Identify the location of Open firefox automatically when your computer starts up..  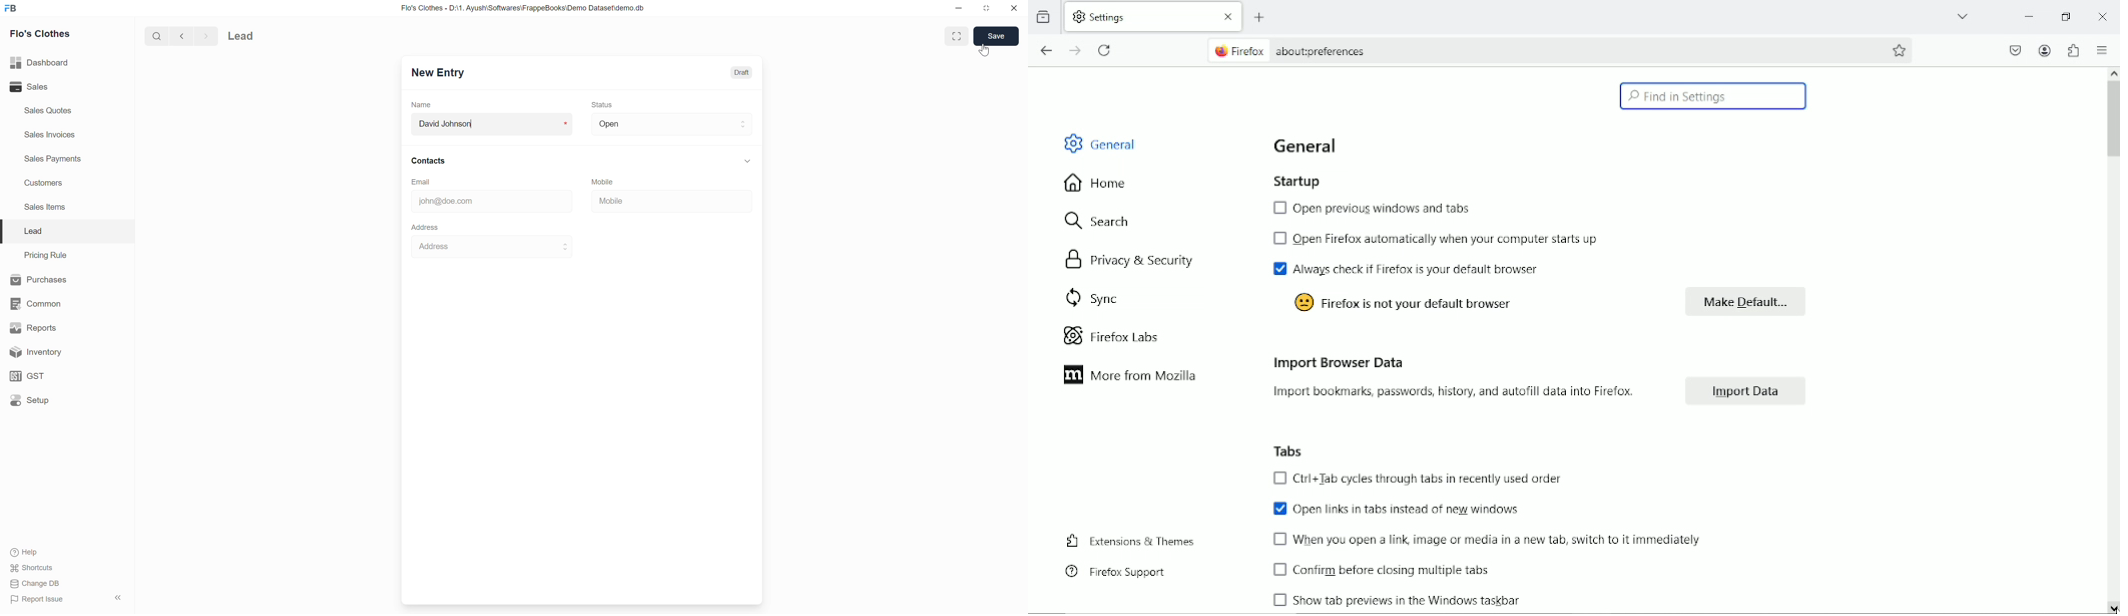
(1435, 239).